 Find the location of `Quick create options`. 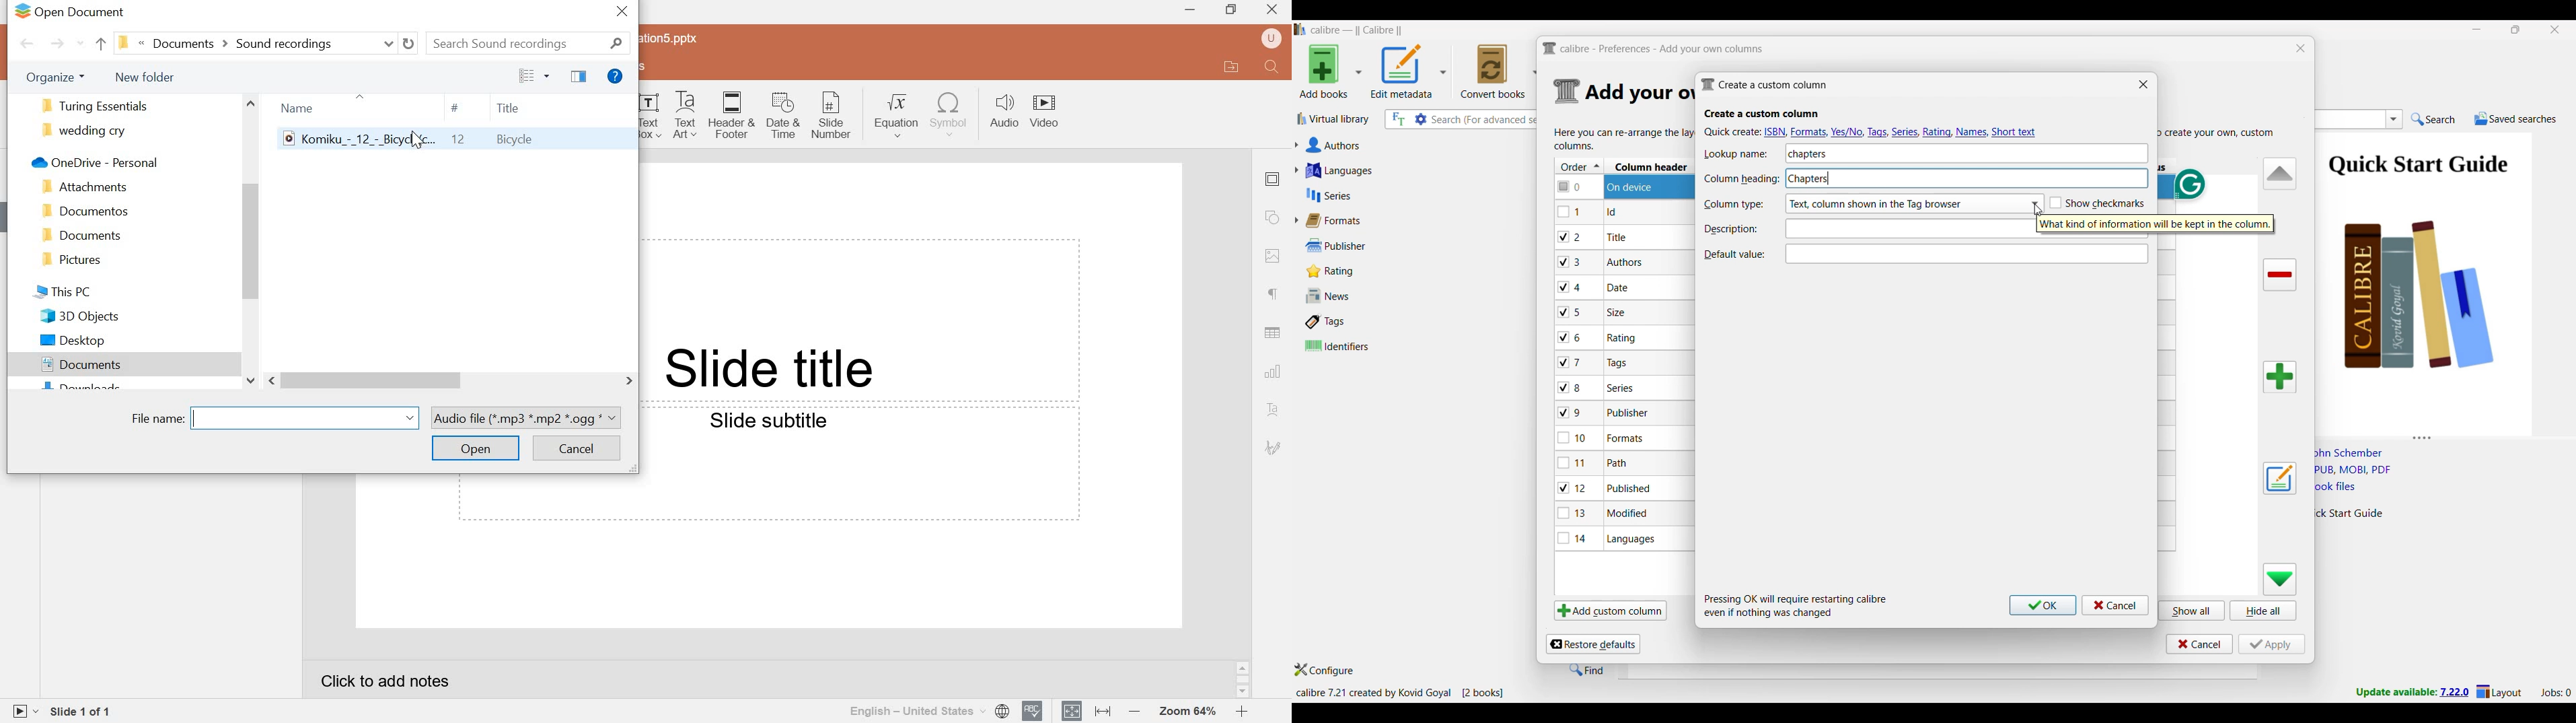

Quick create options is located at coordinates (1872, 131).